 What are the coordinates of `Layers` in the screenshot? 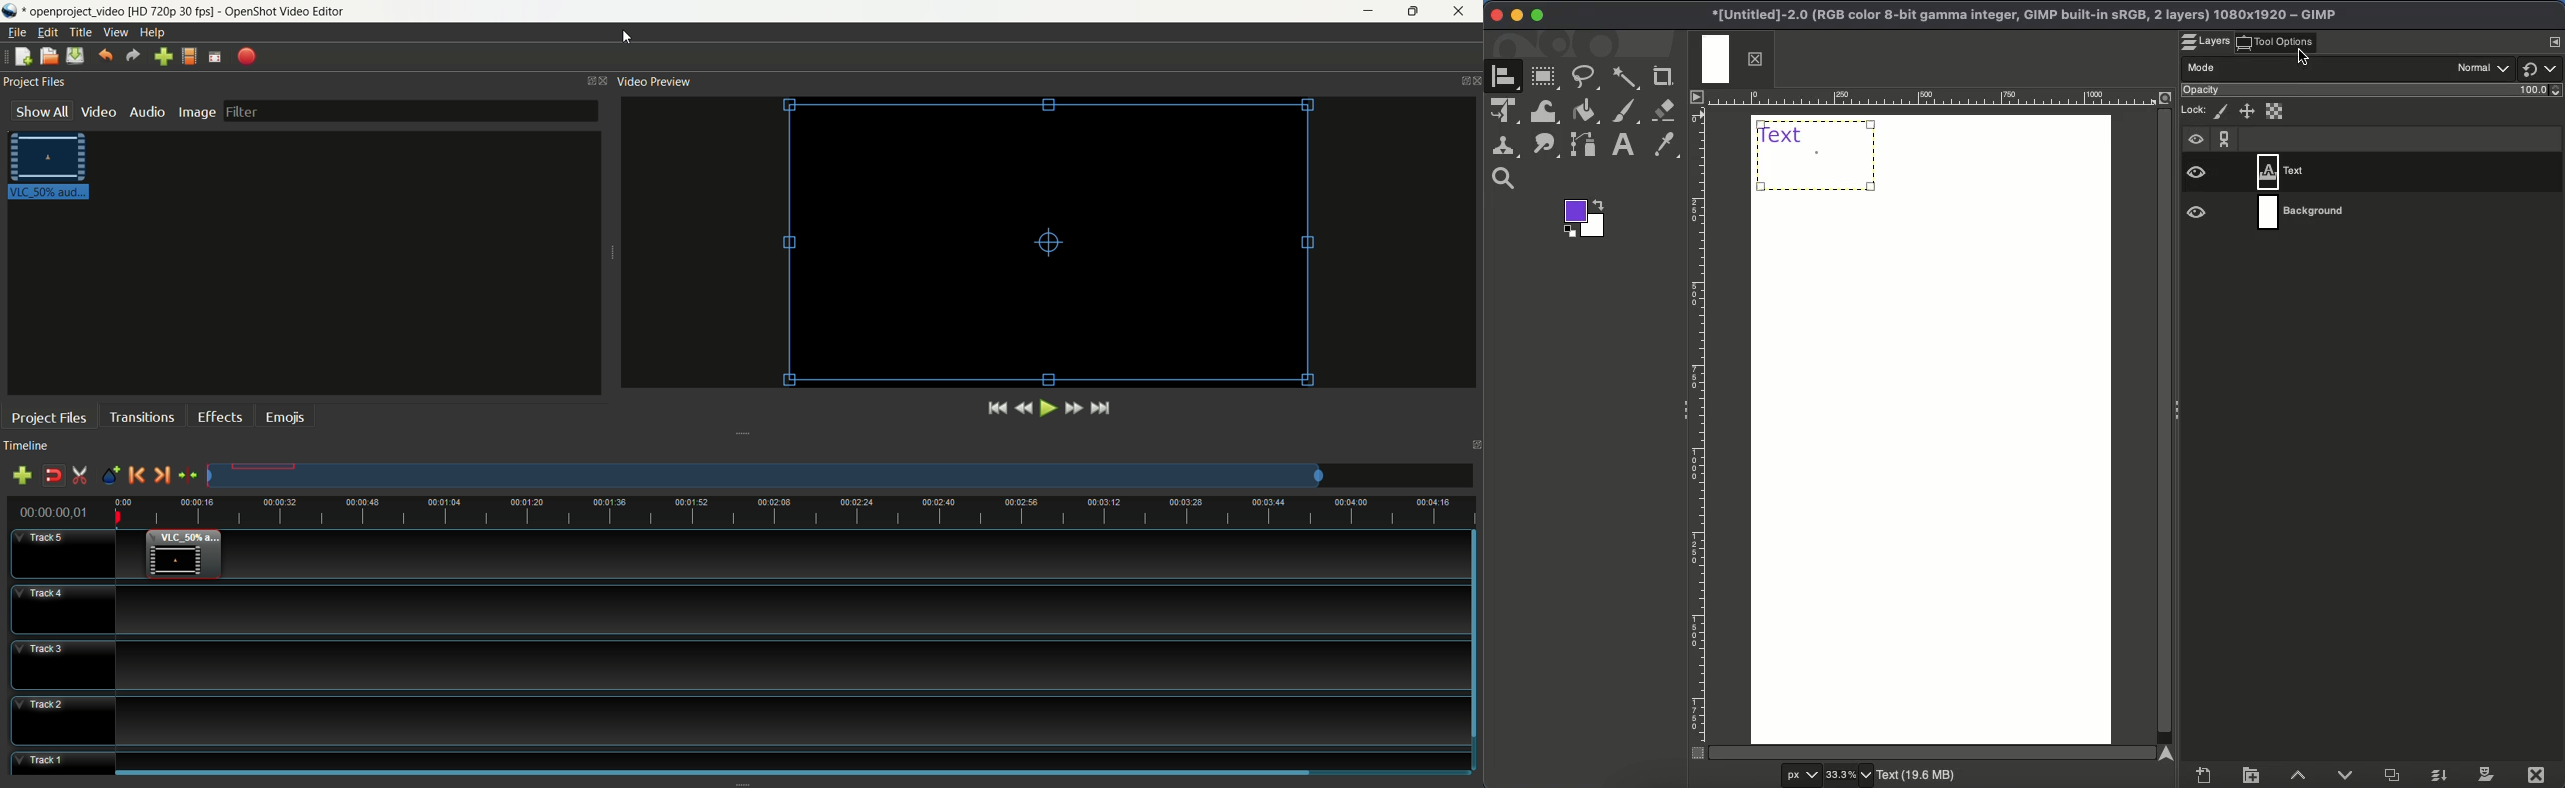 It's located at (2207, 42).